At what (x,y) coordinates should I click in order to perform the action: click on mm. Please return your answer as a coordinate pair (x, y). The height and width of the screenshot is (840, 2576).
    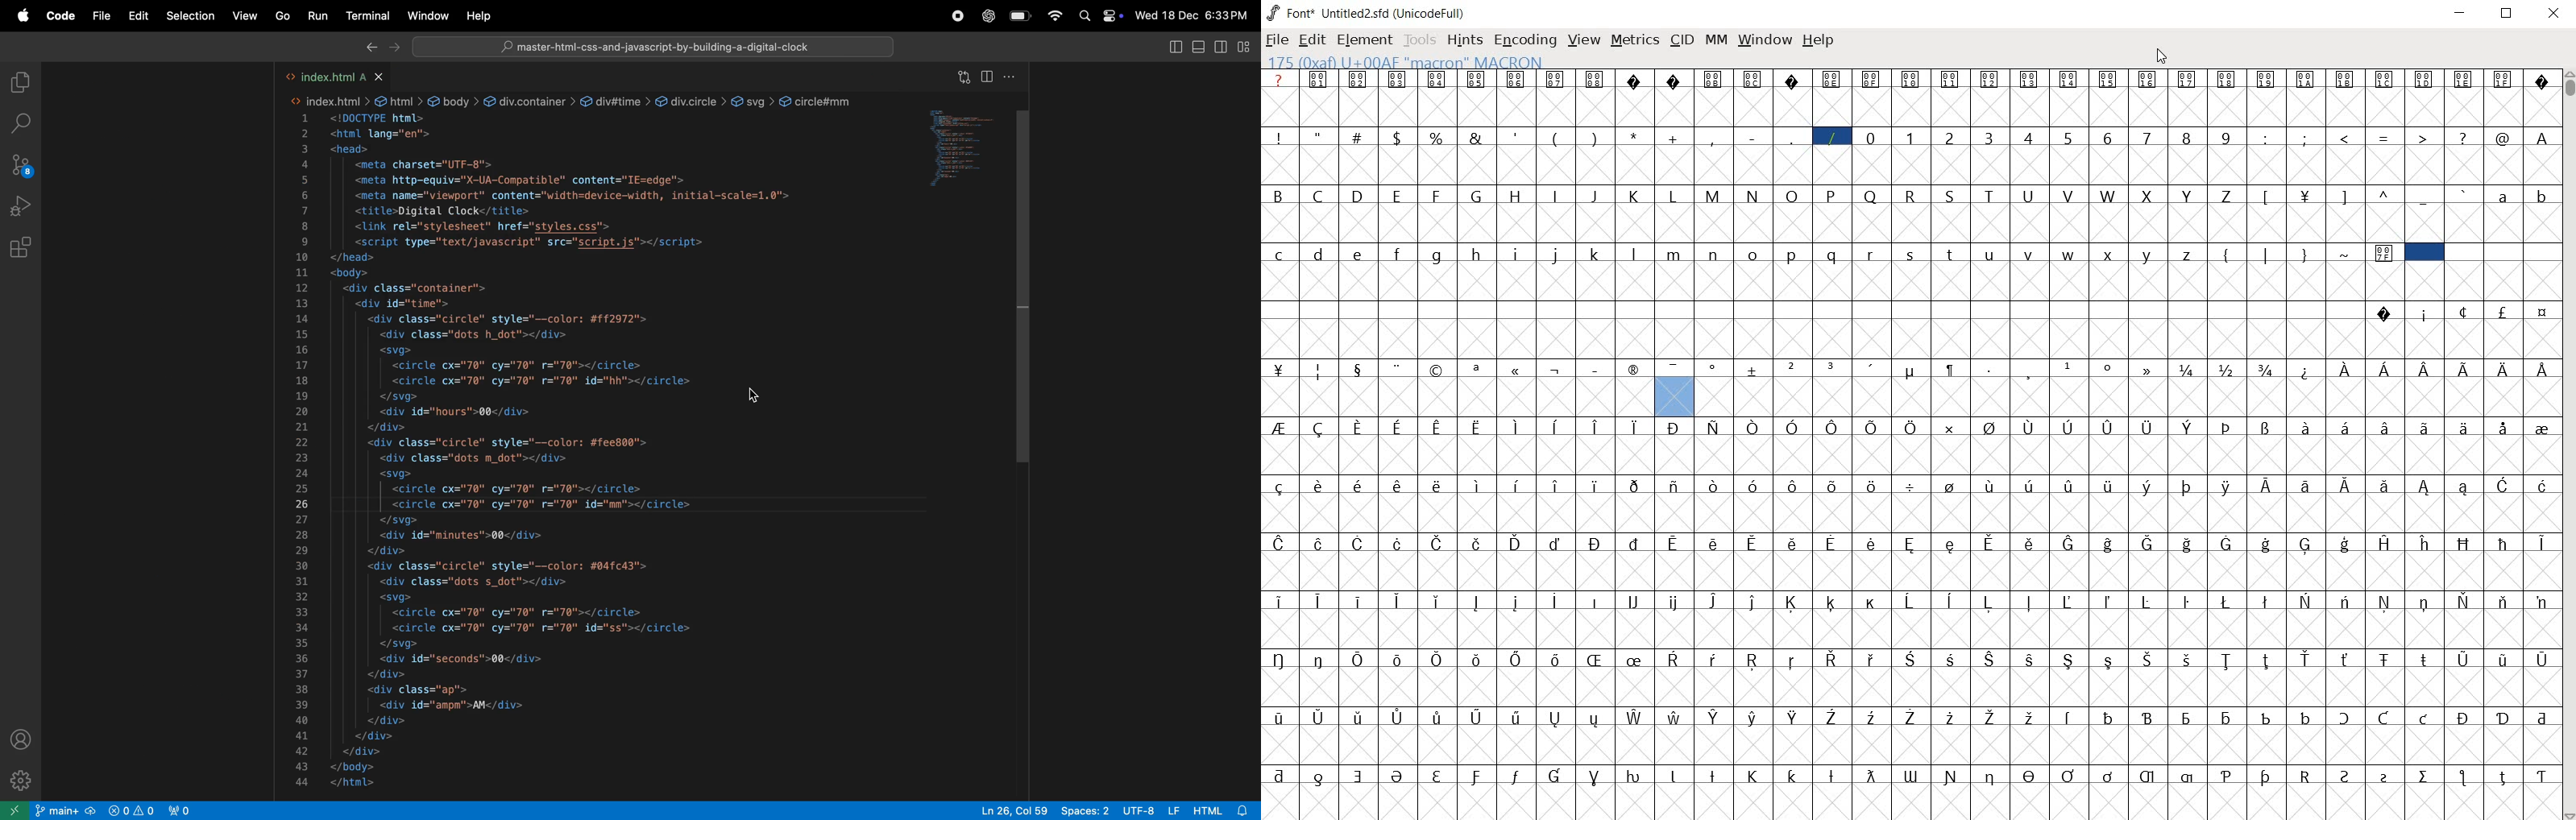
    Looking at the image, I should click on (1716, 40).